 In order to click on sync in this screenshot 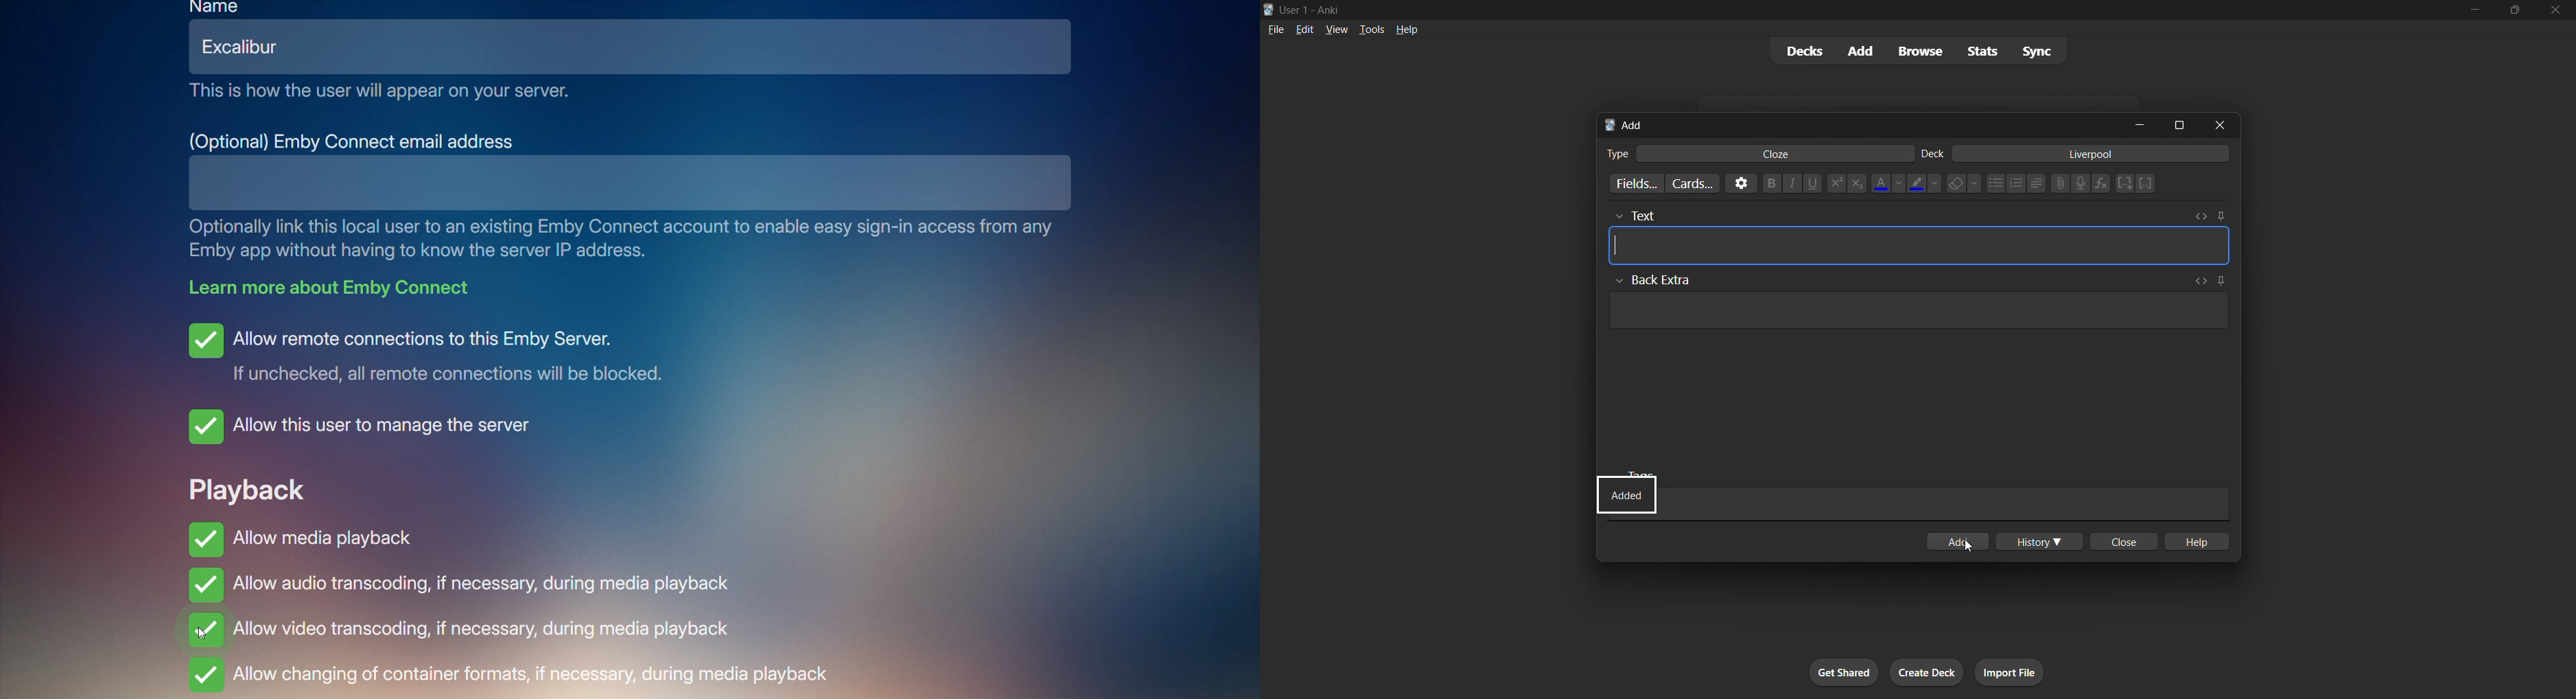, I will do `click(2037, 51)`.